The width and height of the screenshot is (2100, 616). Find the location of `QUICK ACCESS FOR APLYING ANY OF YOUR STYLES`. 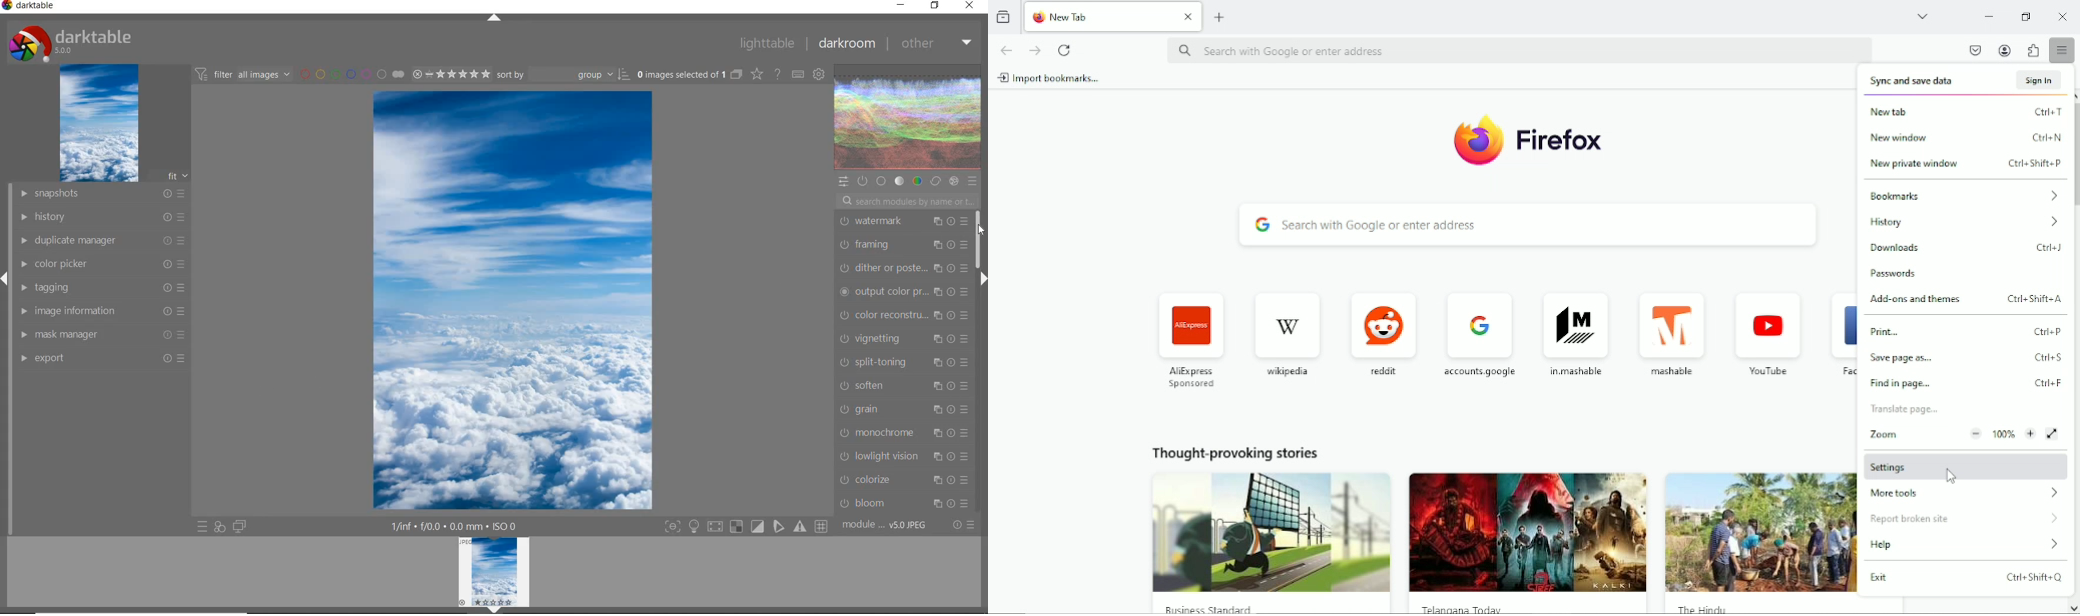

QUICK ACCESS FOR APLYING ANY OF YOUR STYLES is located at coordinates (219, 527).